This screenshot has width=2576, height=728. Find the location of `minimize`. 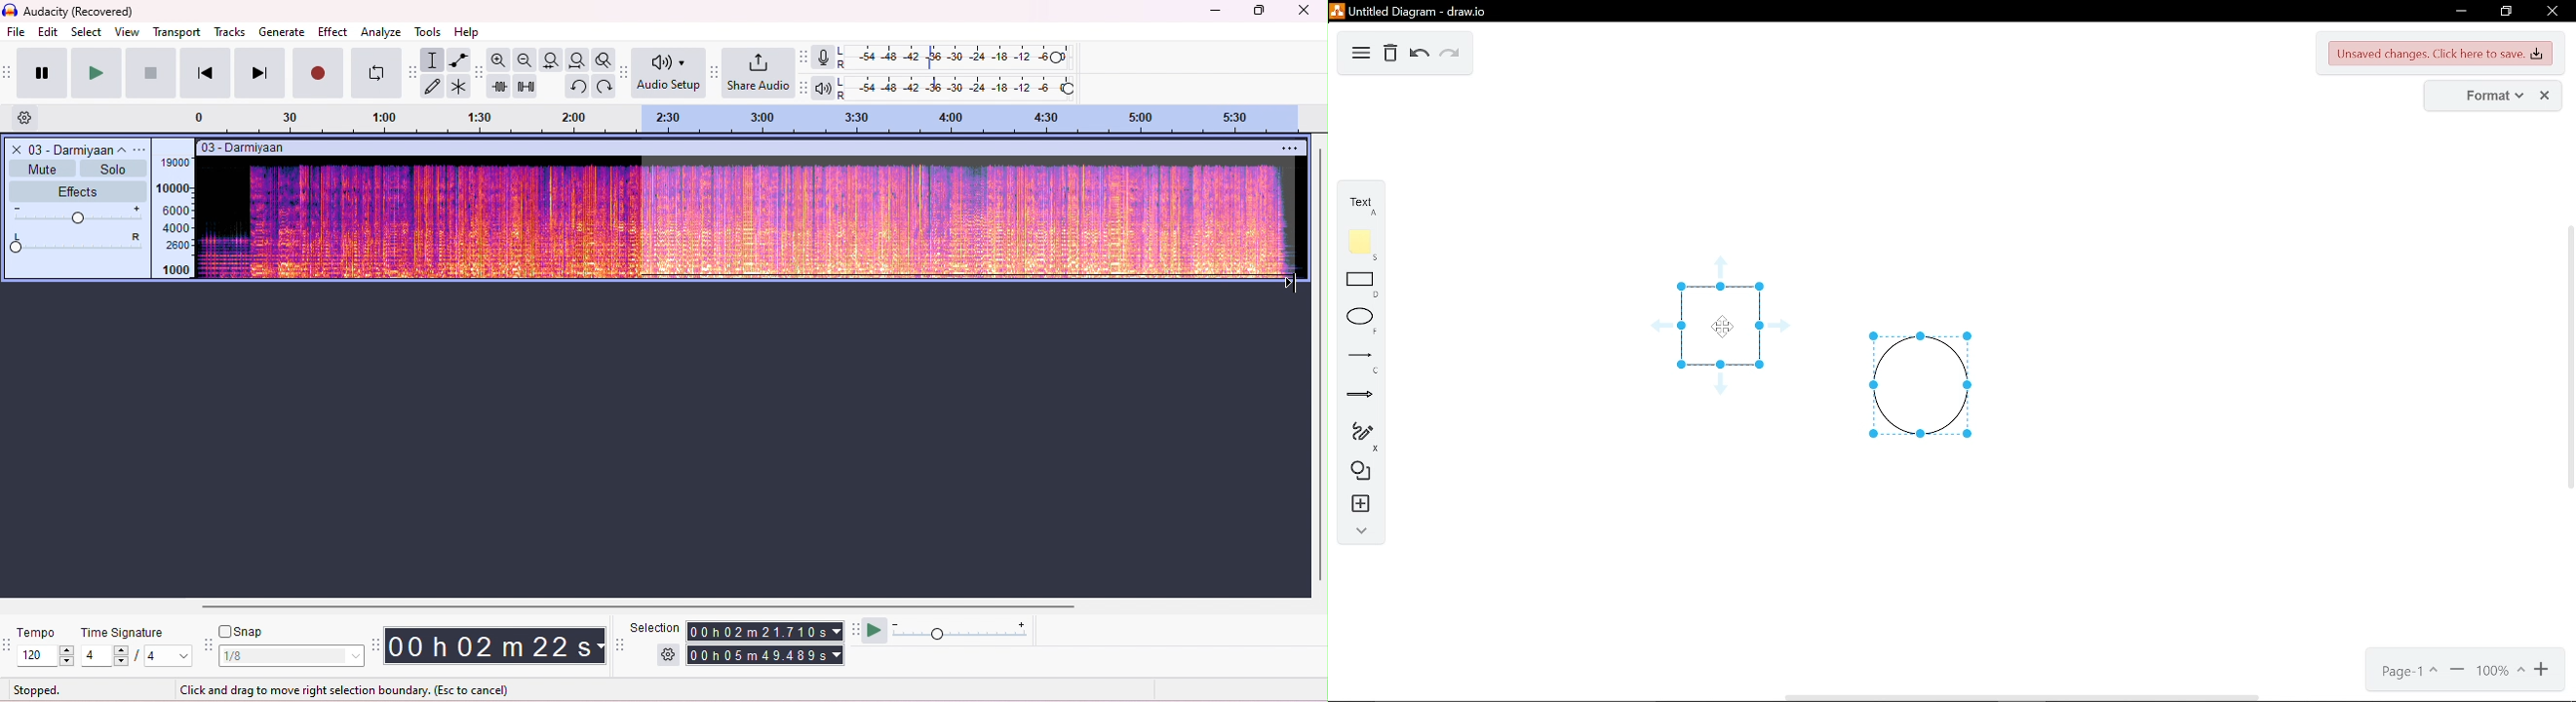

minimize is located at coordinates (2459, 13).